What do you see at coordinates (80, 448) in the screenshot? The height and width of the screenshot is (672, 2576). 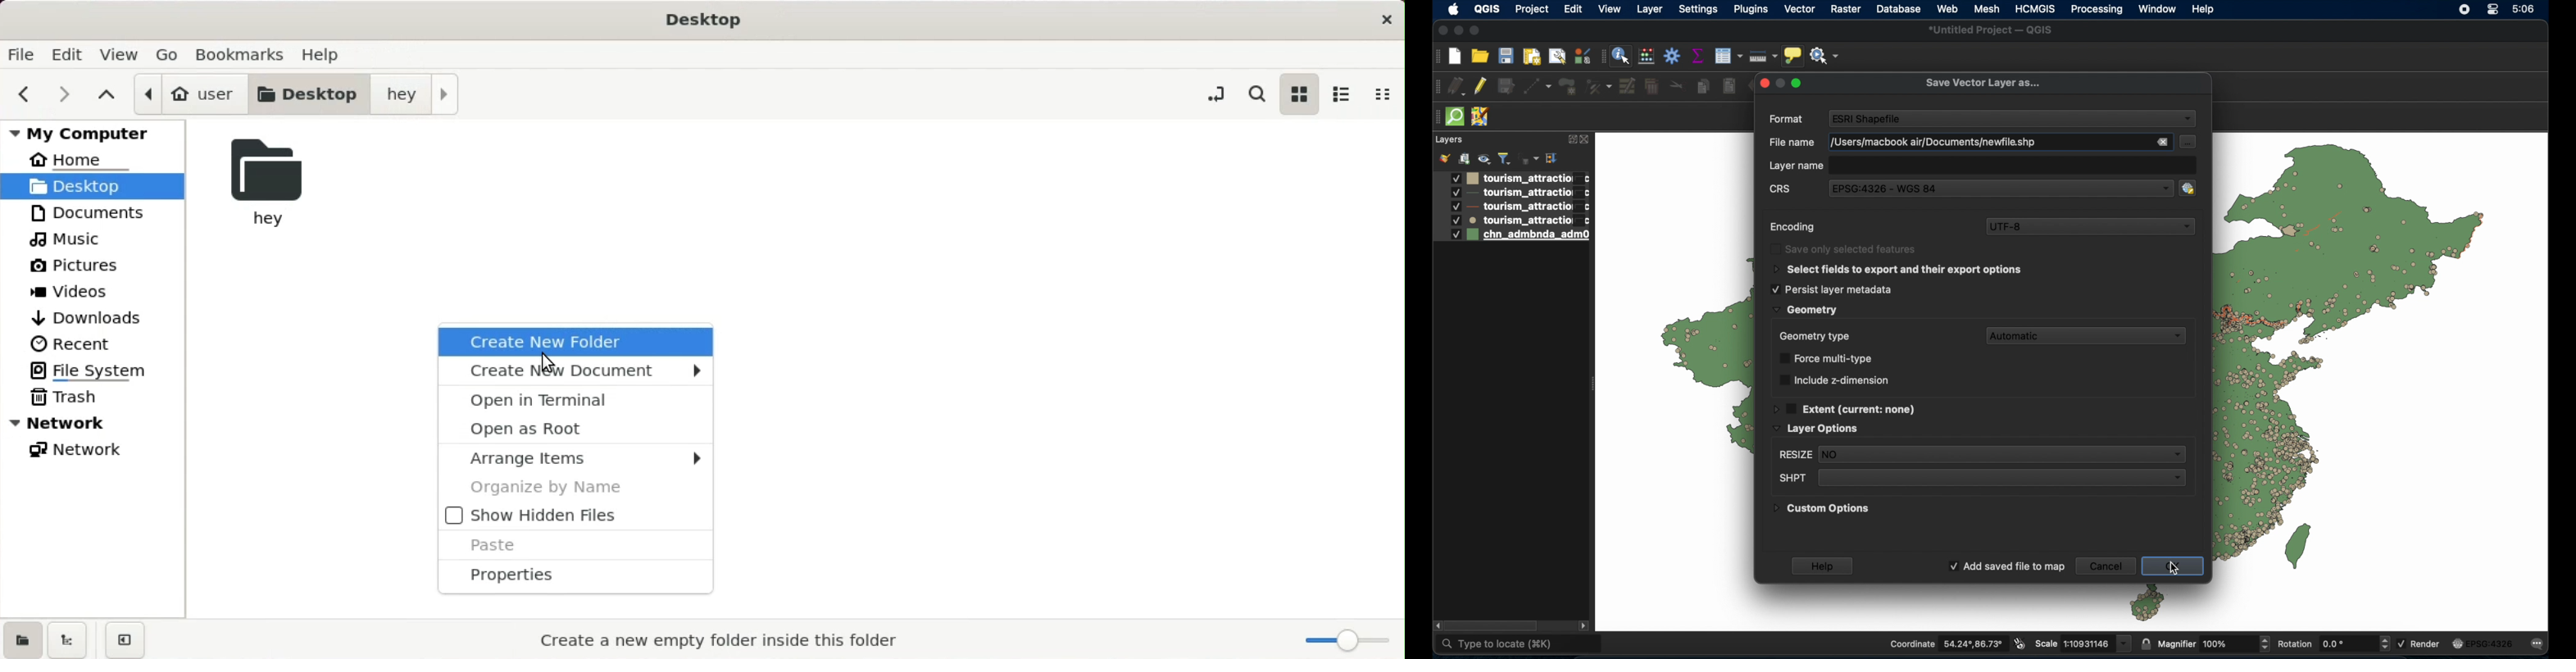 I see `network` at bounding box center [80, 448].